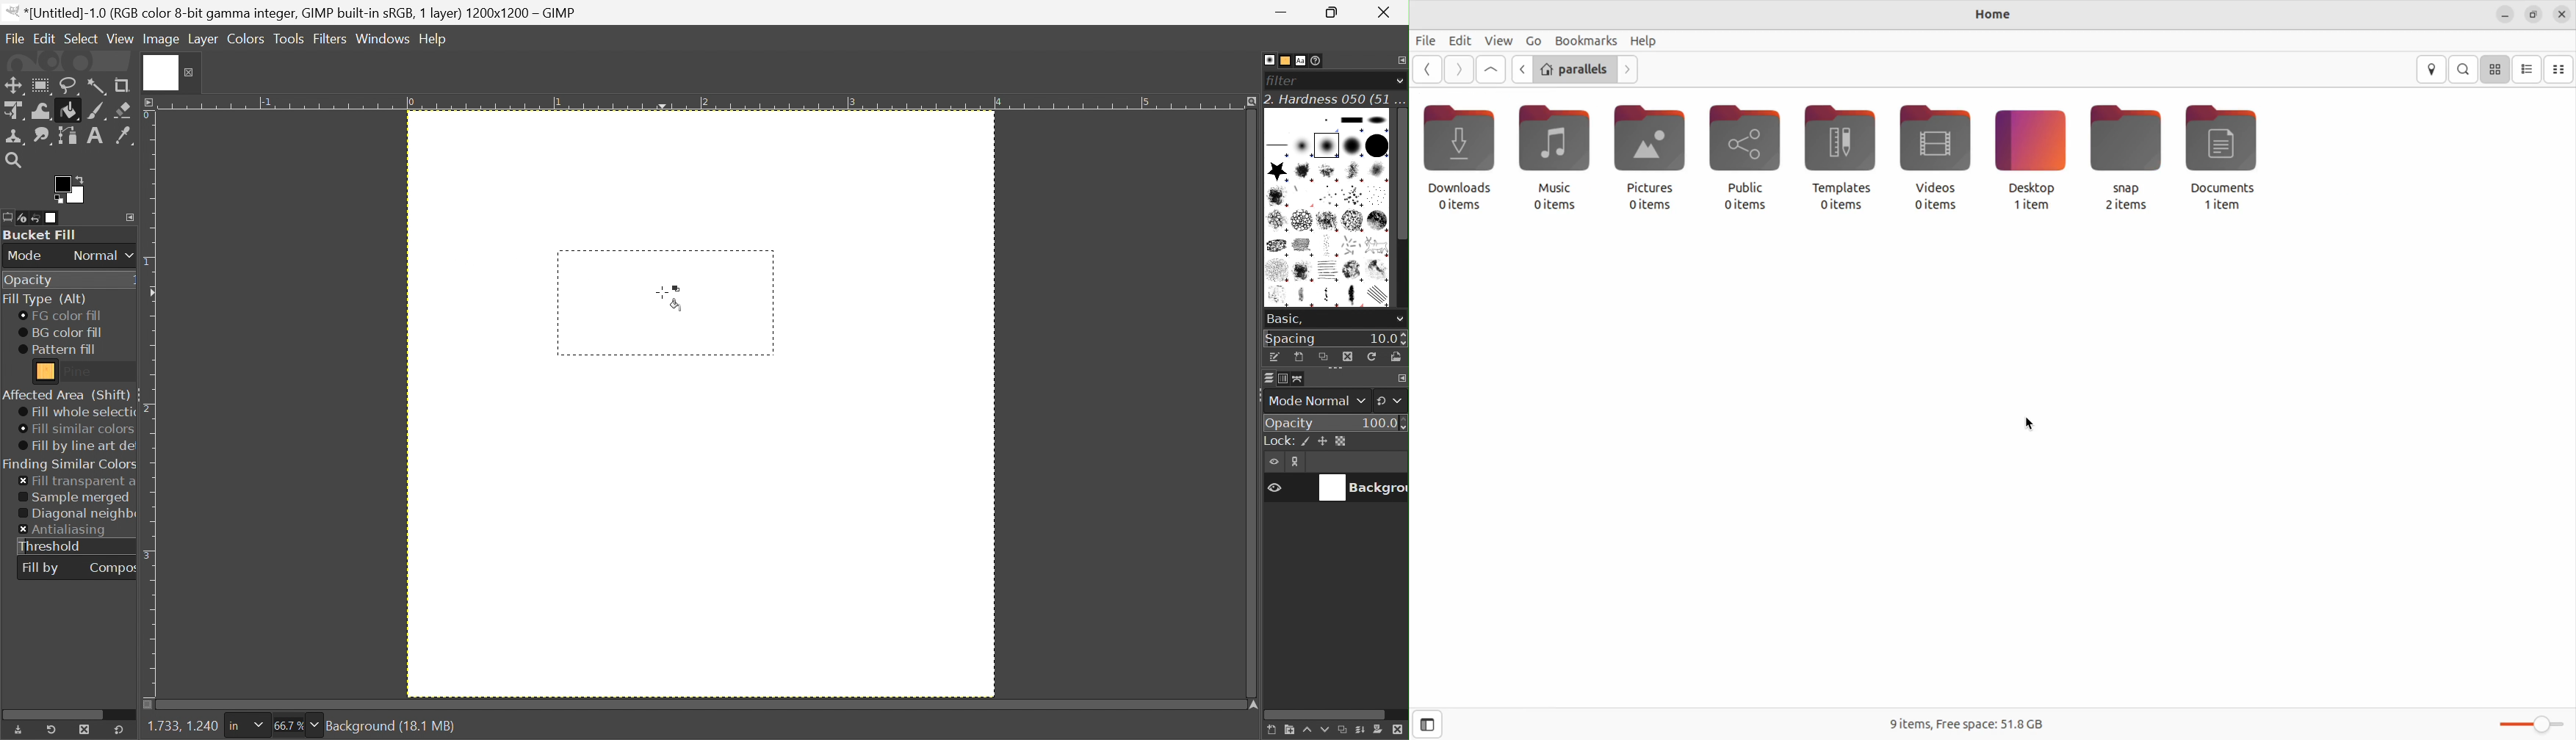  What do you see at coordinates (1356, 297) in the screenshot?
I see `Pencil 03` at bounding box center [1356, 297].